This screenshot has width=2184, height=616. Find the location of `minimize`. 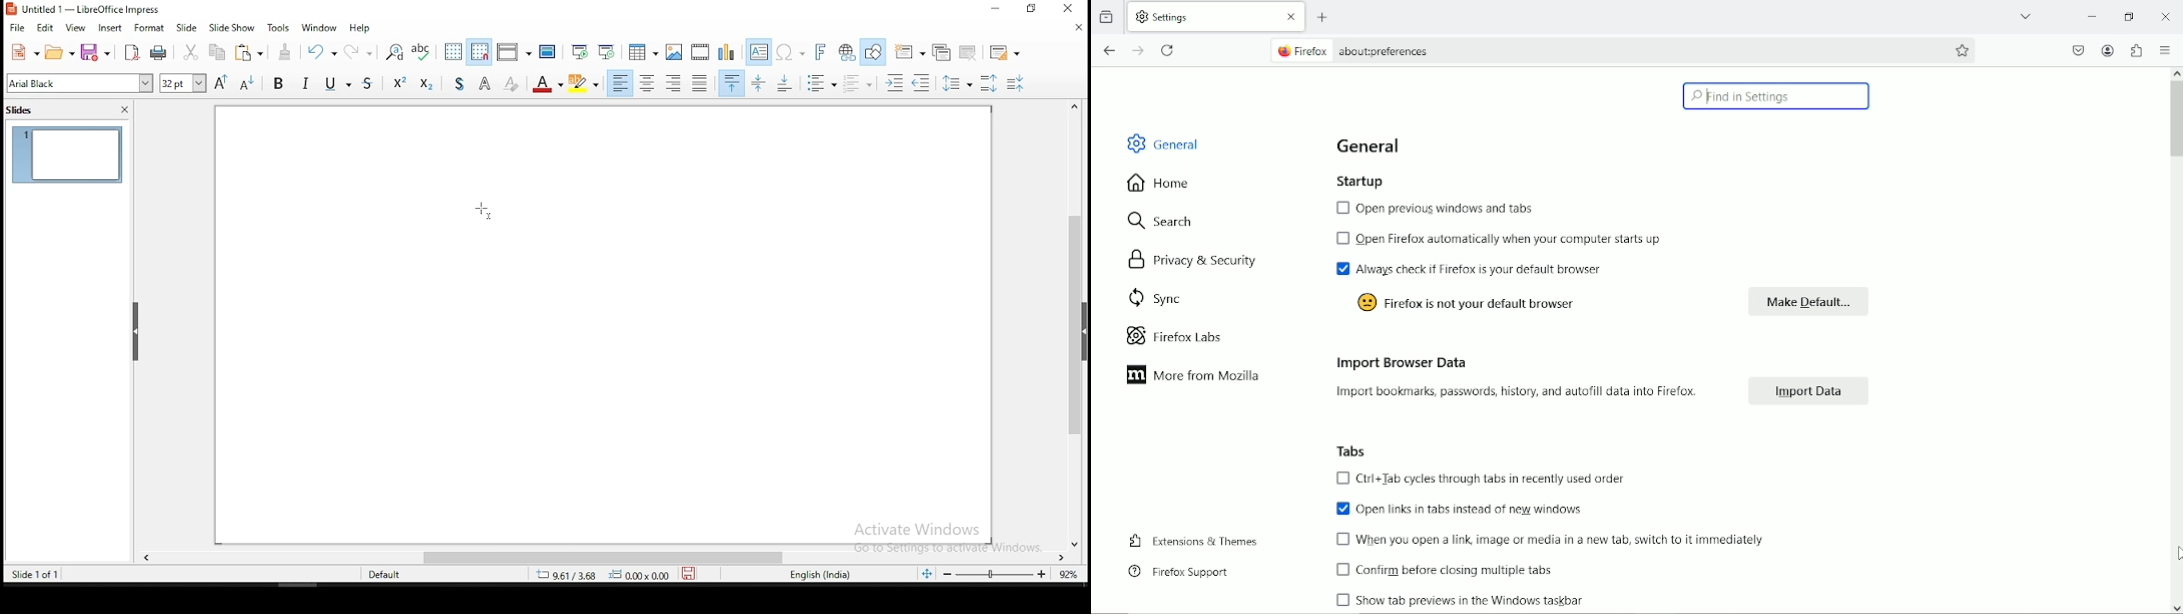

minimize is located at coordinates (2091, 15).